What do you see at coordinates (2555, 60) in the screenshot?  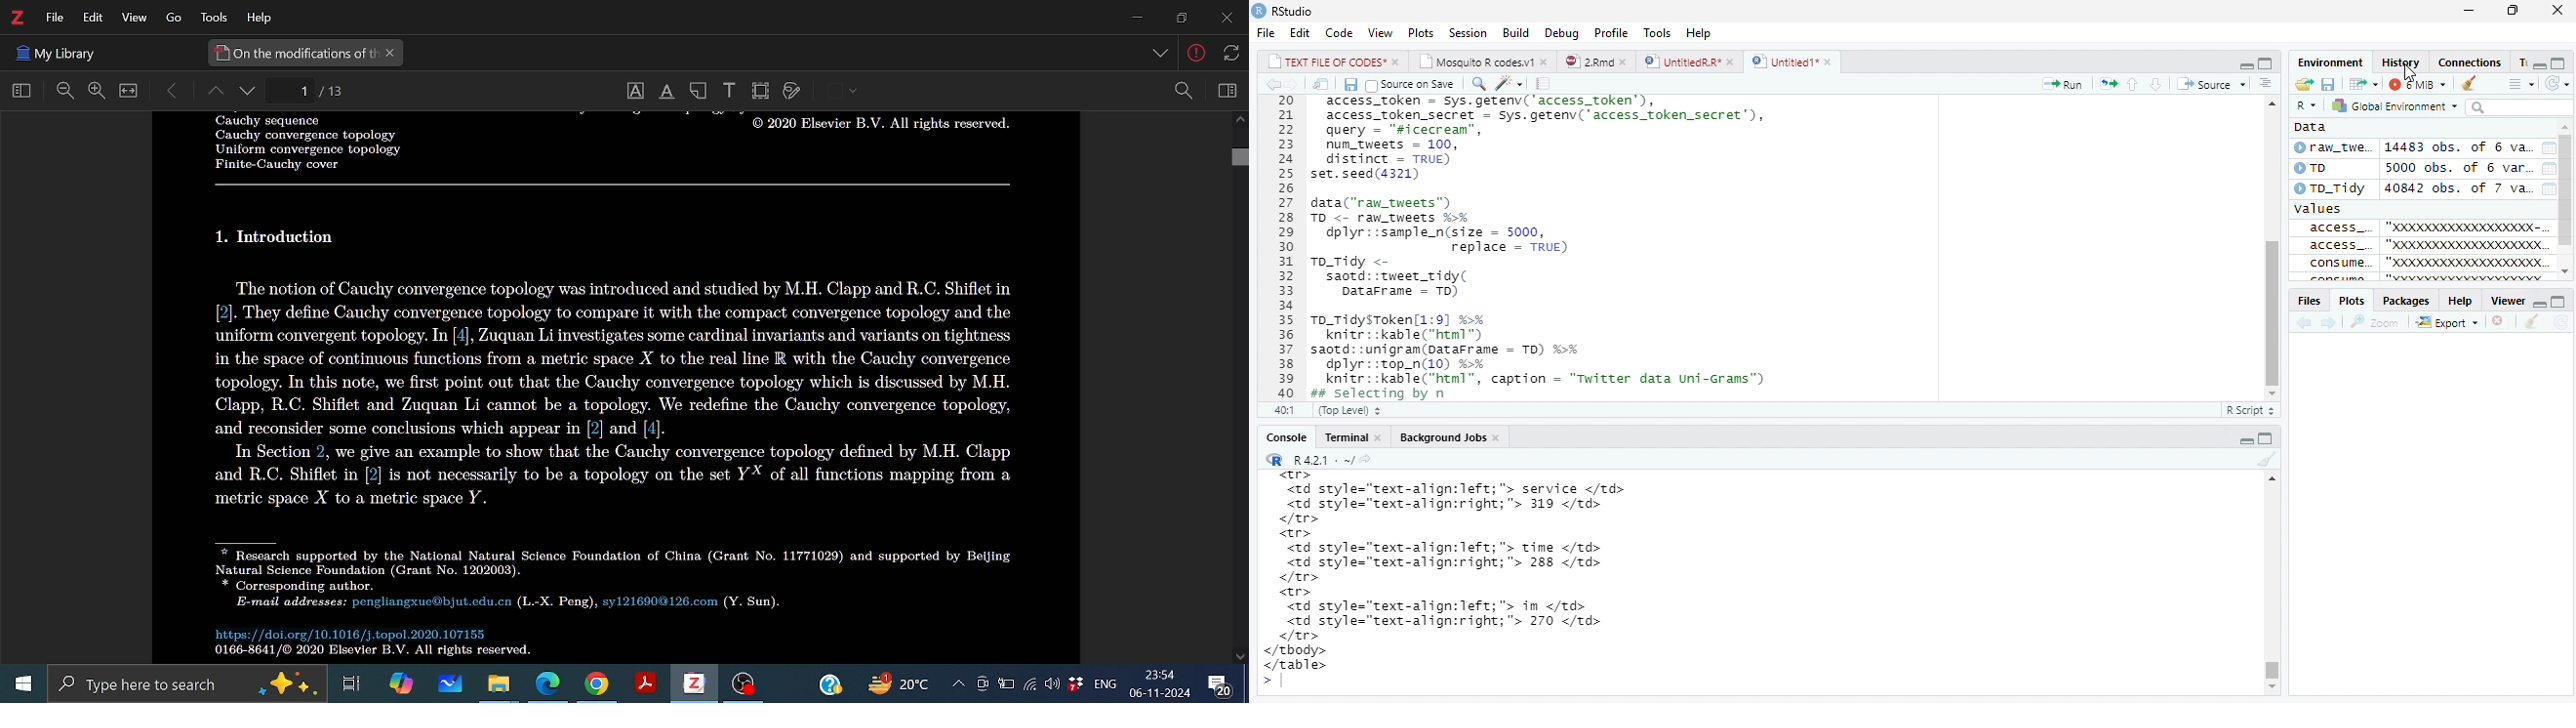 I see `minimize/maximize` at bounding box center [2555, 60].